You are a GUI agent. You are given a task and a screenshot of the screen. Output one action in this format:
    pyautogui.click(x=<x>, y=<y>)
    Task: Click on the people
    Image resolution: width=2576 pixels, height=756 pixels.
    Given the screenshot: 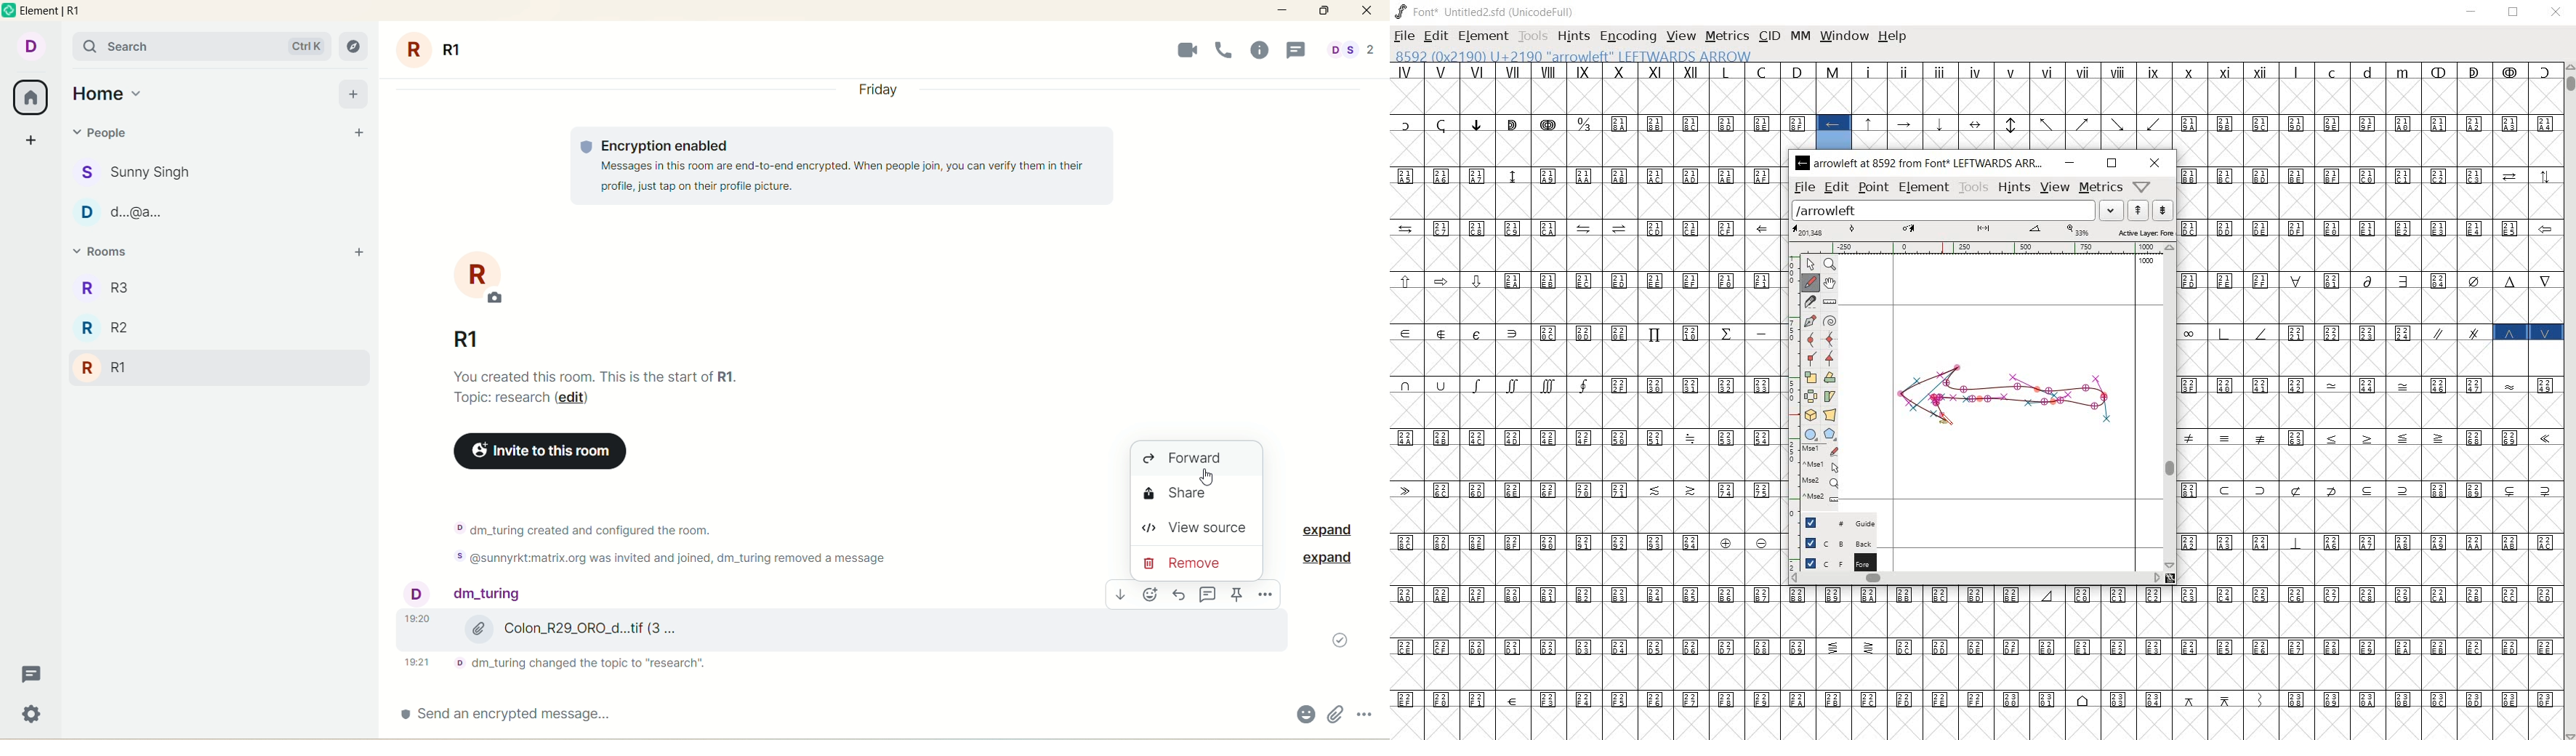 What is the action you would take?
    pyautogui.click(x=145, y=169)
    